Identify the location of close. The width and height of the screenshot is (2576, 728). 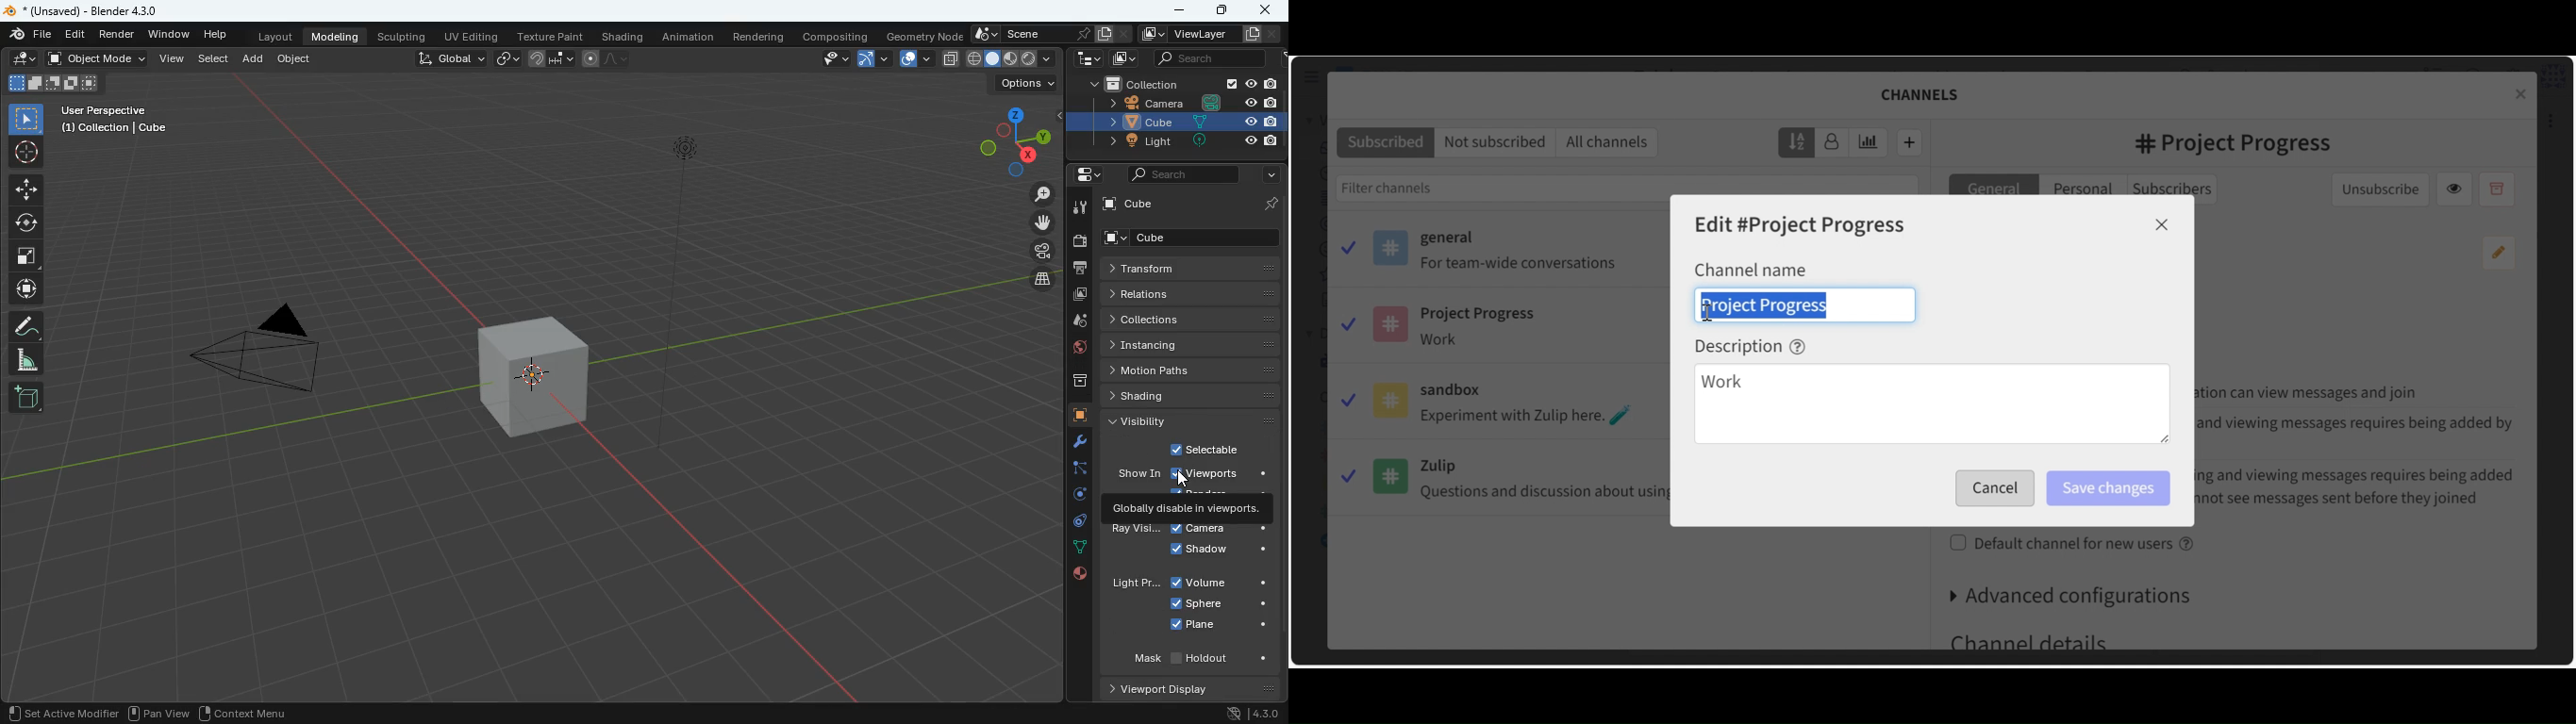
(1267, 11).